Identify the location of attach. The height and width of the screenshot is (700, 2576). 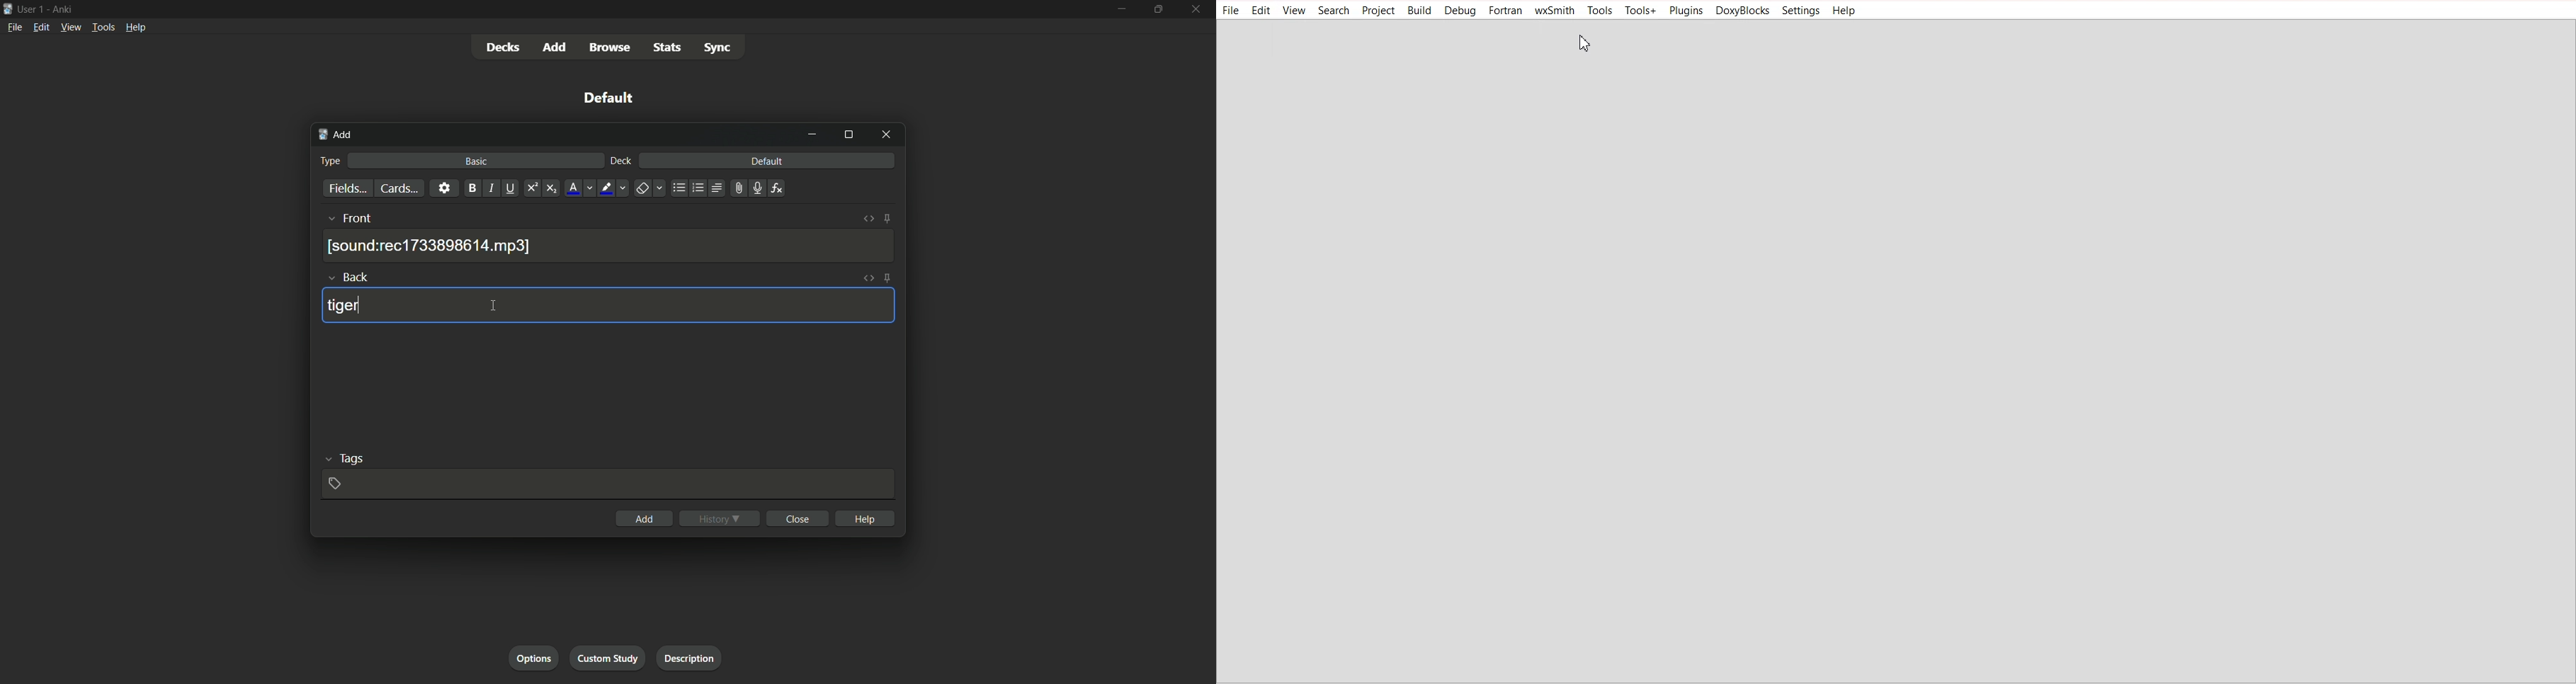
(736, 188).